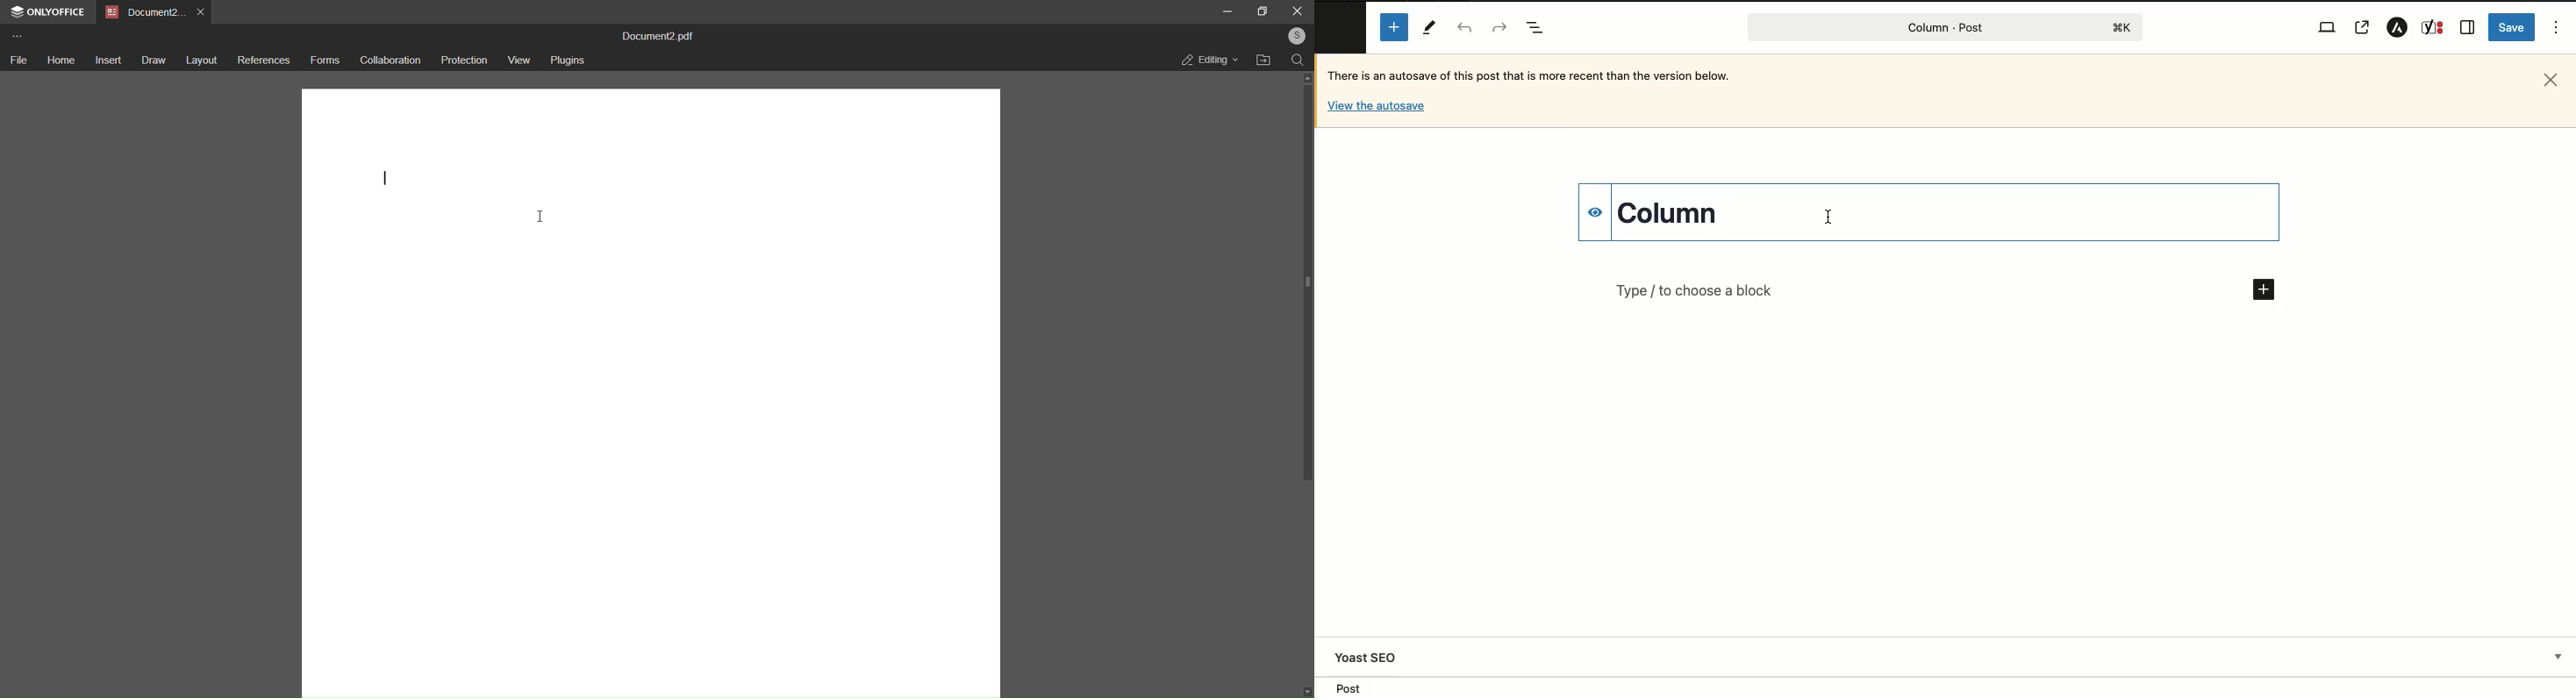 The height and width of the screenshot is (700, 2576). What do you see at coordinates (463, 60) in the screenshot?
I see `protection` at bounding box center [463, 60].